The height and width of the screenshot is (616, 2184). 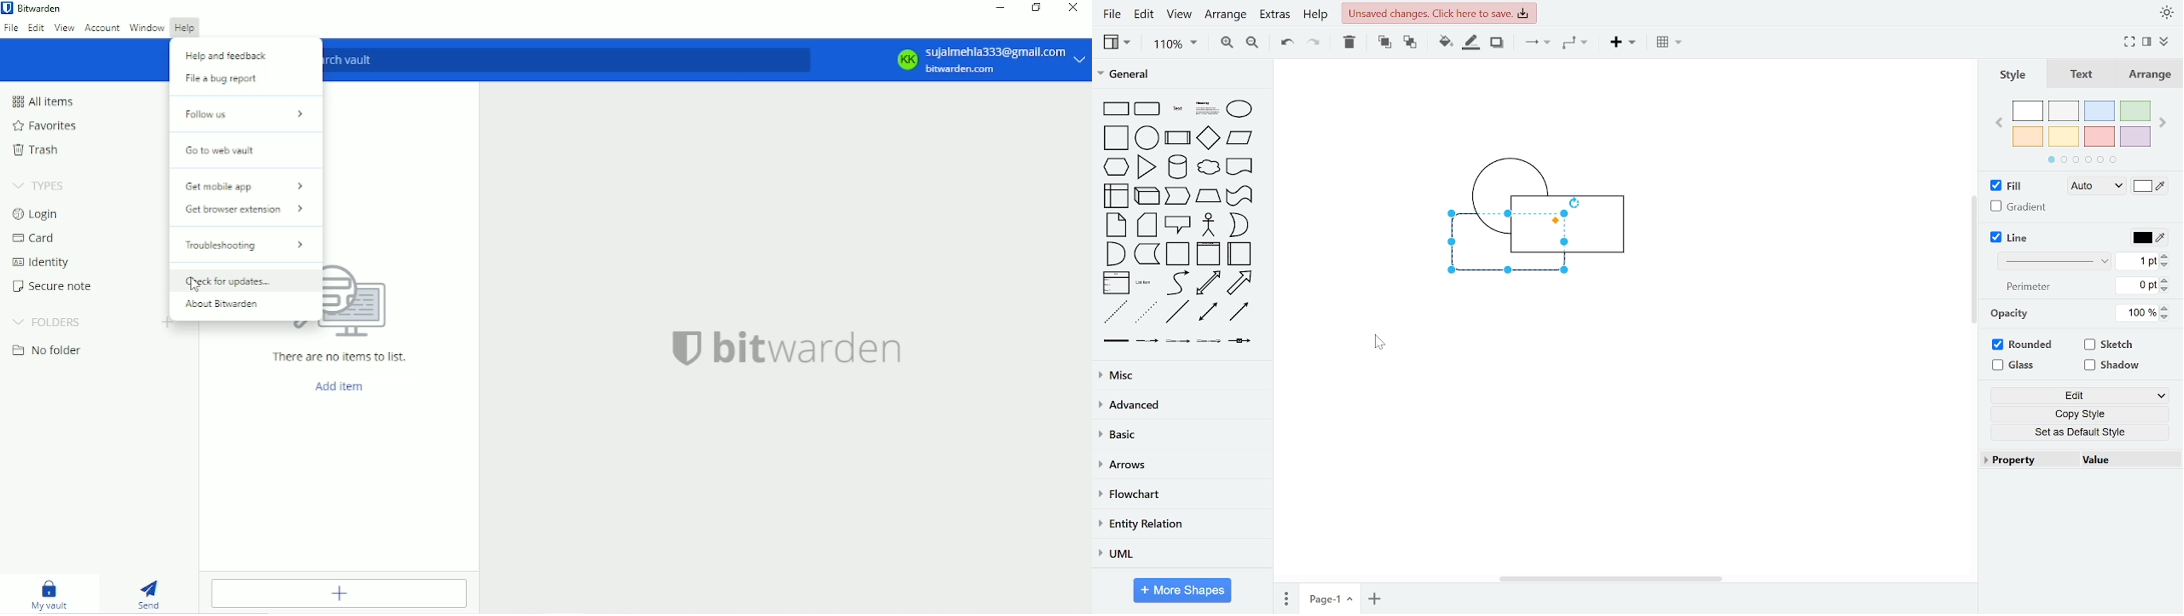 What do you see at coordinates (1329, 597) in the screenshot?
I see `current page` at bounding box center [1329, 597].